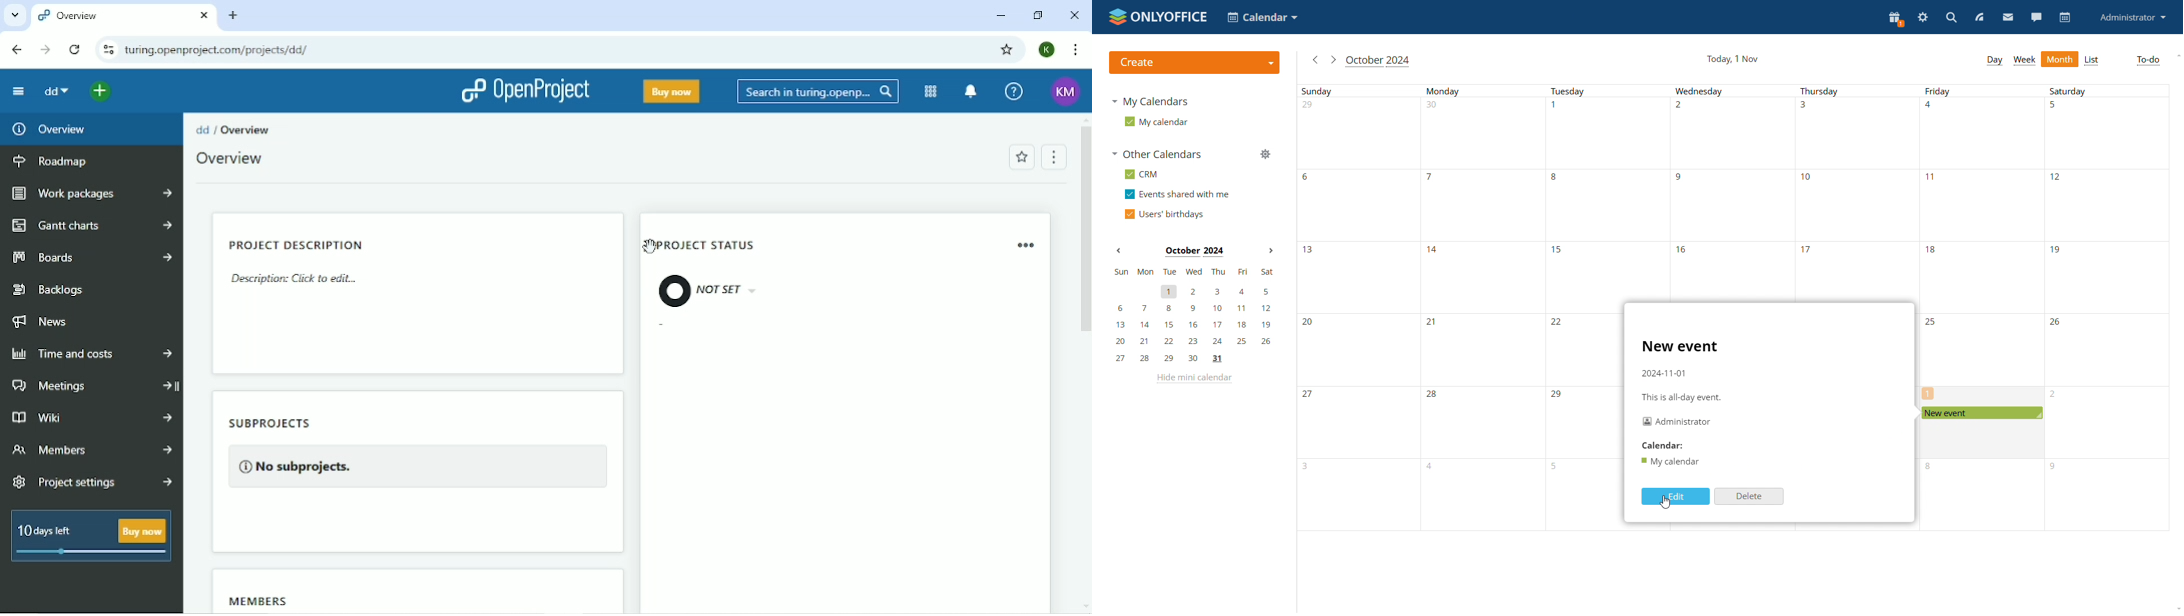 This screenshot has width=2184, height=616. I want to click on Gantt charts, so click(90, 227).